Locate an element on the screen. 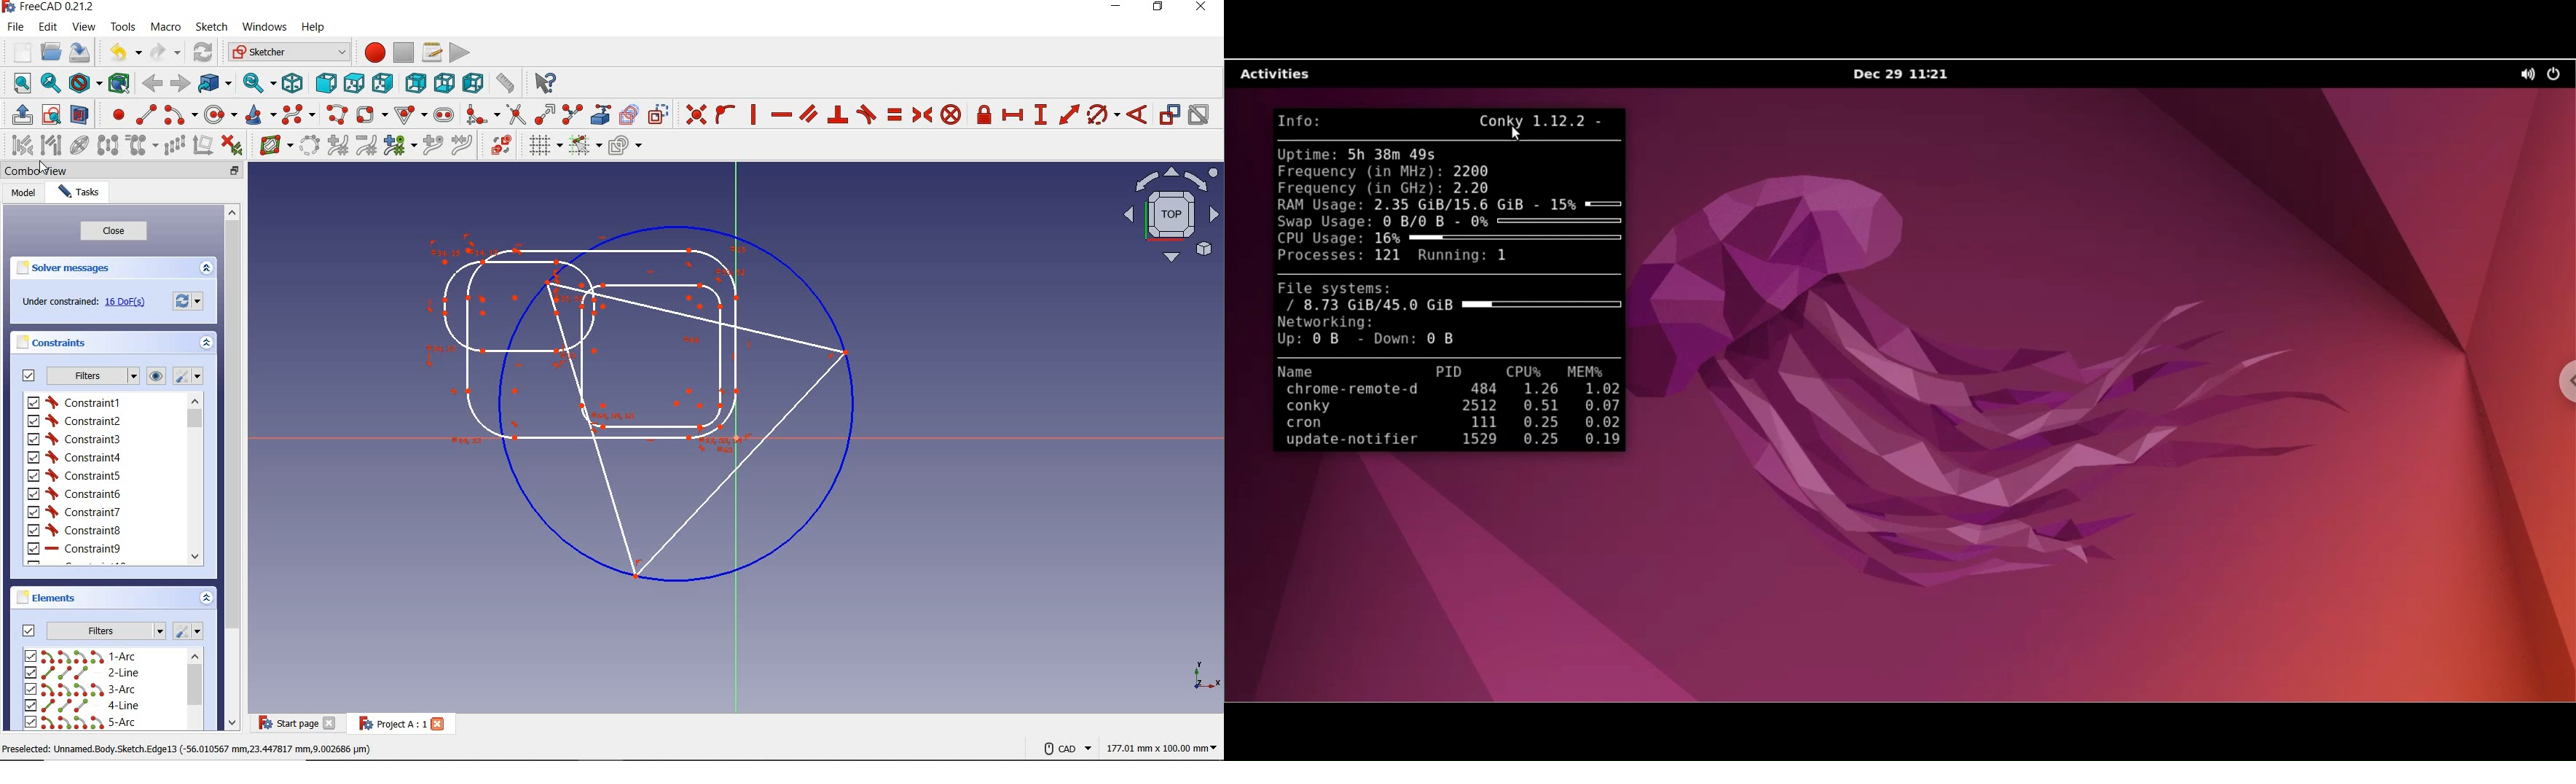 The height and width of the screenshot is (784, 2576). right is located at coordinates (381, 82).